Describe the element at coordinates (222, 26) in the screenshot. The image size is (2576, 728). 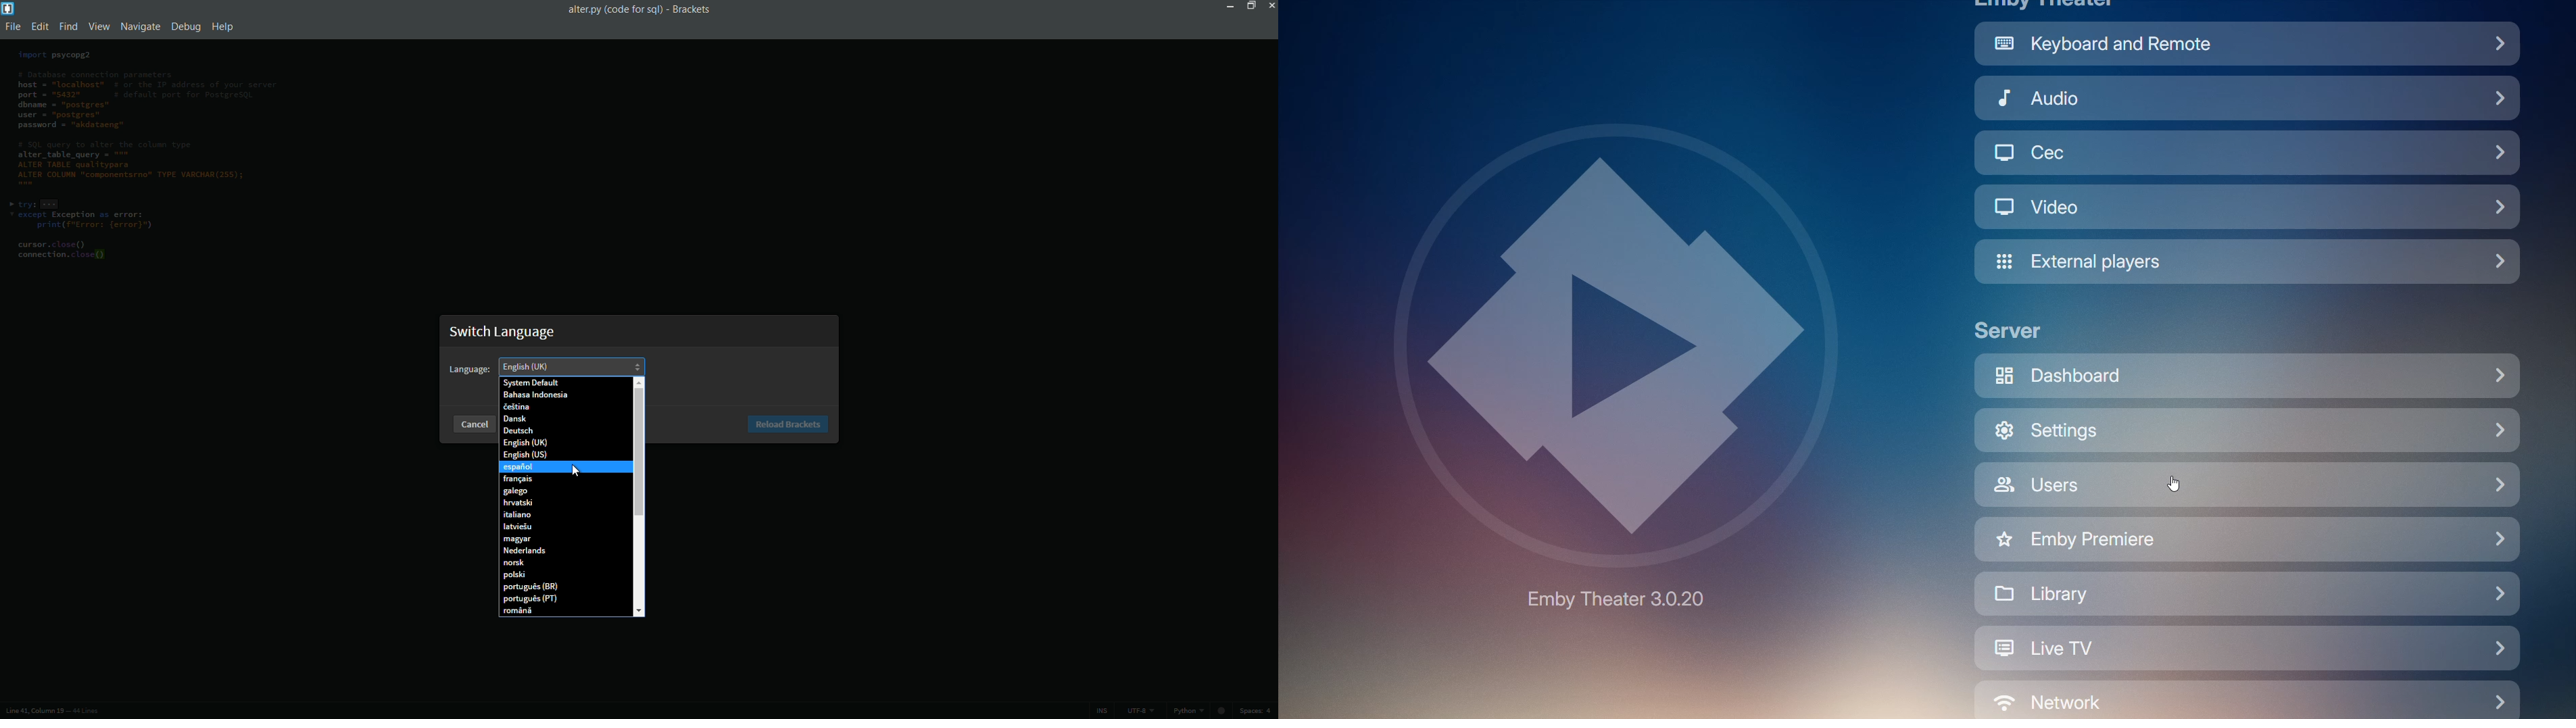
I see `help menu` at that location.